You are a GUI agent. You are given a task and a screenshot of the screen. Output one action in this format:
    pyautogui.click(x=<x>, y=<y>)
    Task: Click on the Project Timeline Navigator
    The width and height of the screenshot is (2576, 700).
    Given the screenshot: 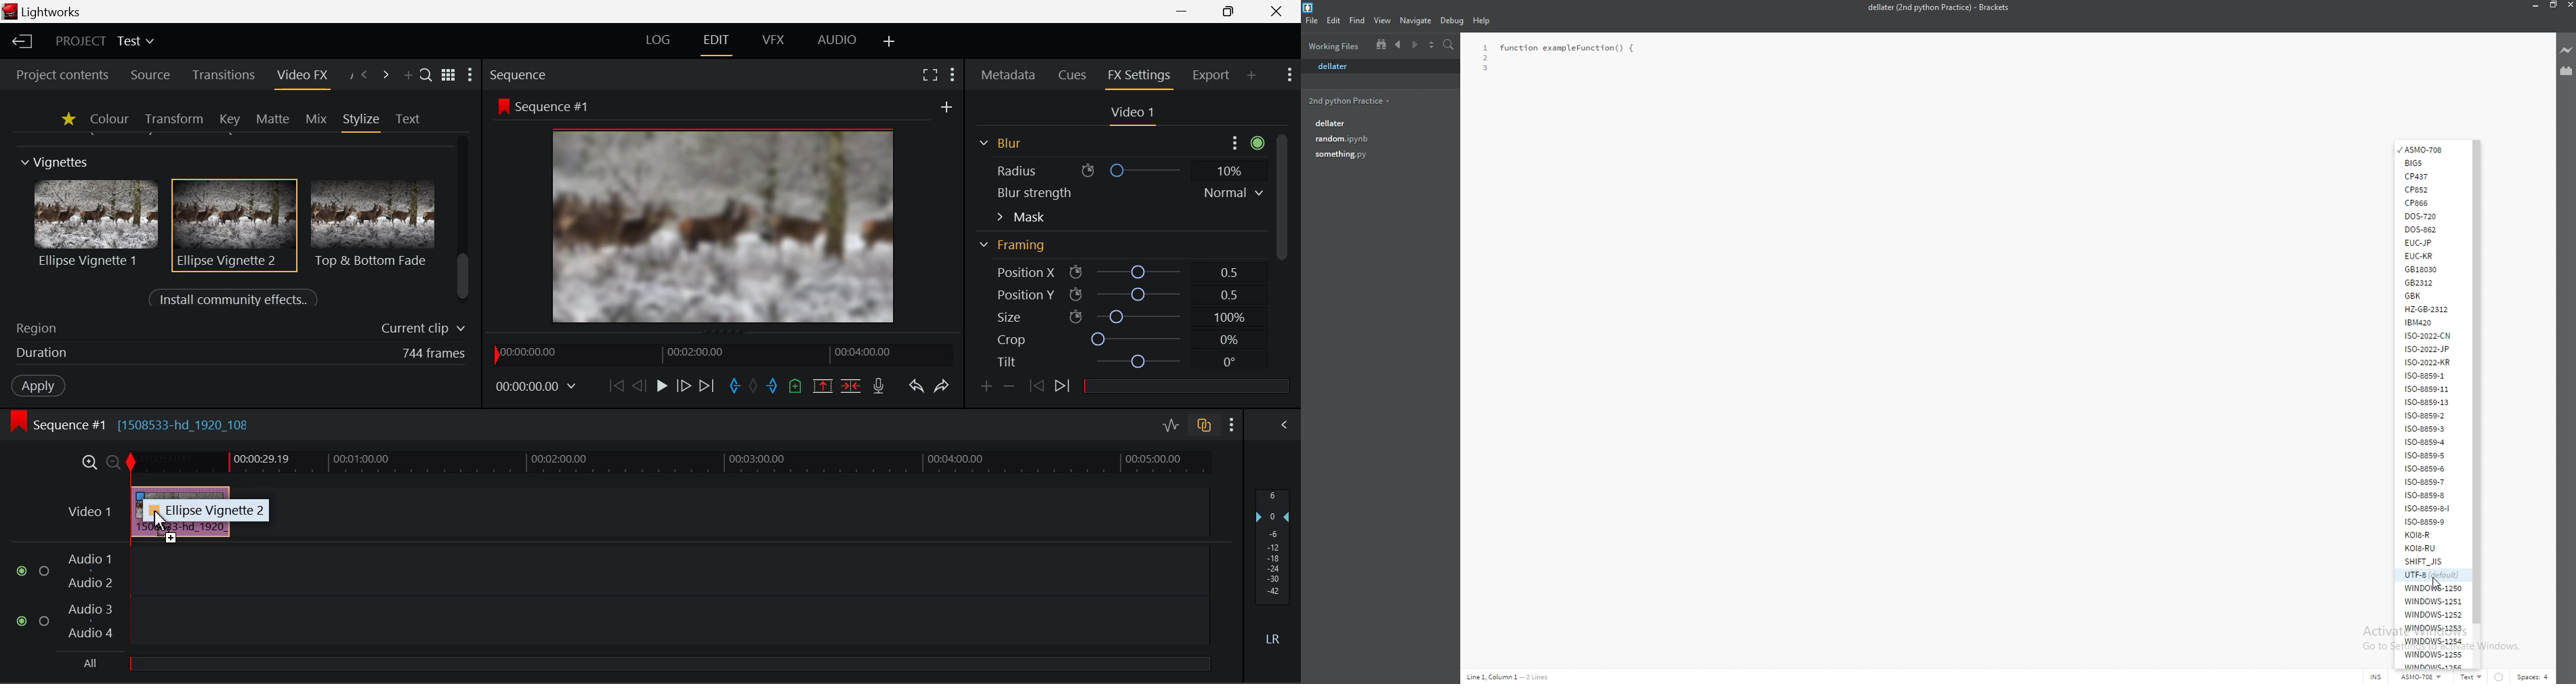 What is the action you would take?
    pyautogui.click(x=720, y=354)
    